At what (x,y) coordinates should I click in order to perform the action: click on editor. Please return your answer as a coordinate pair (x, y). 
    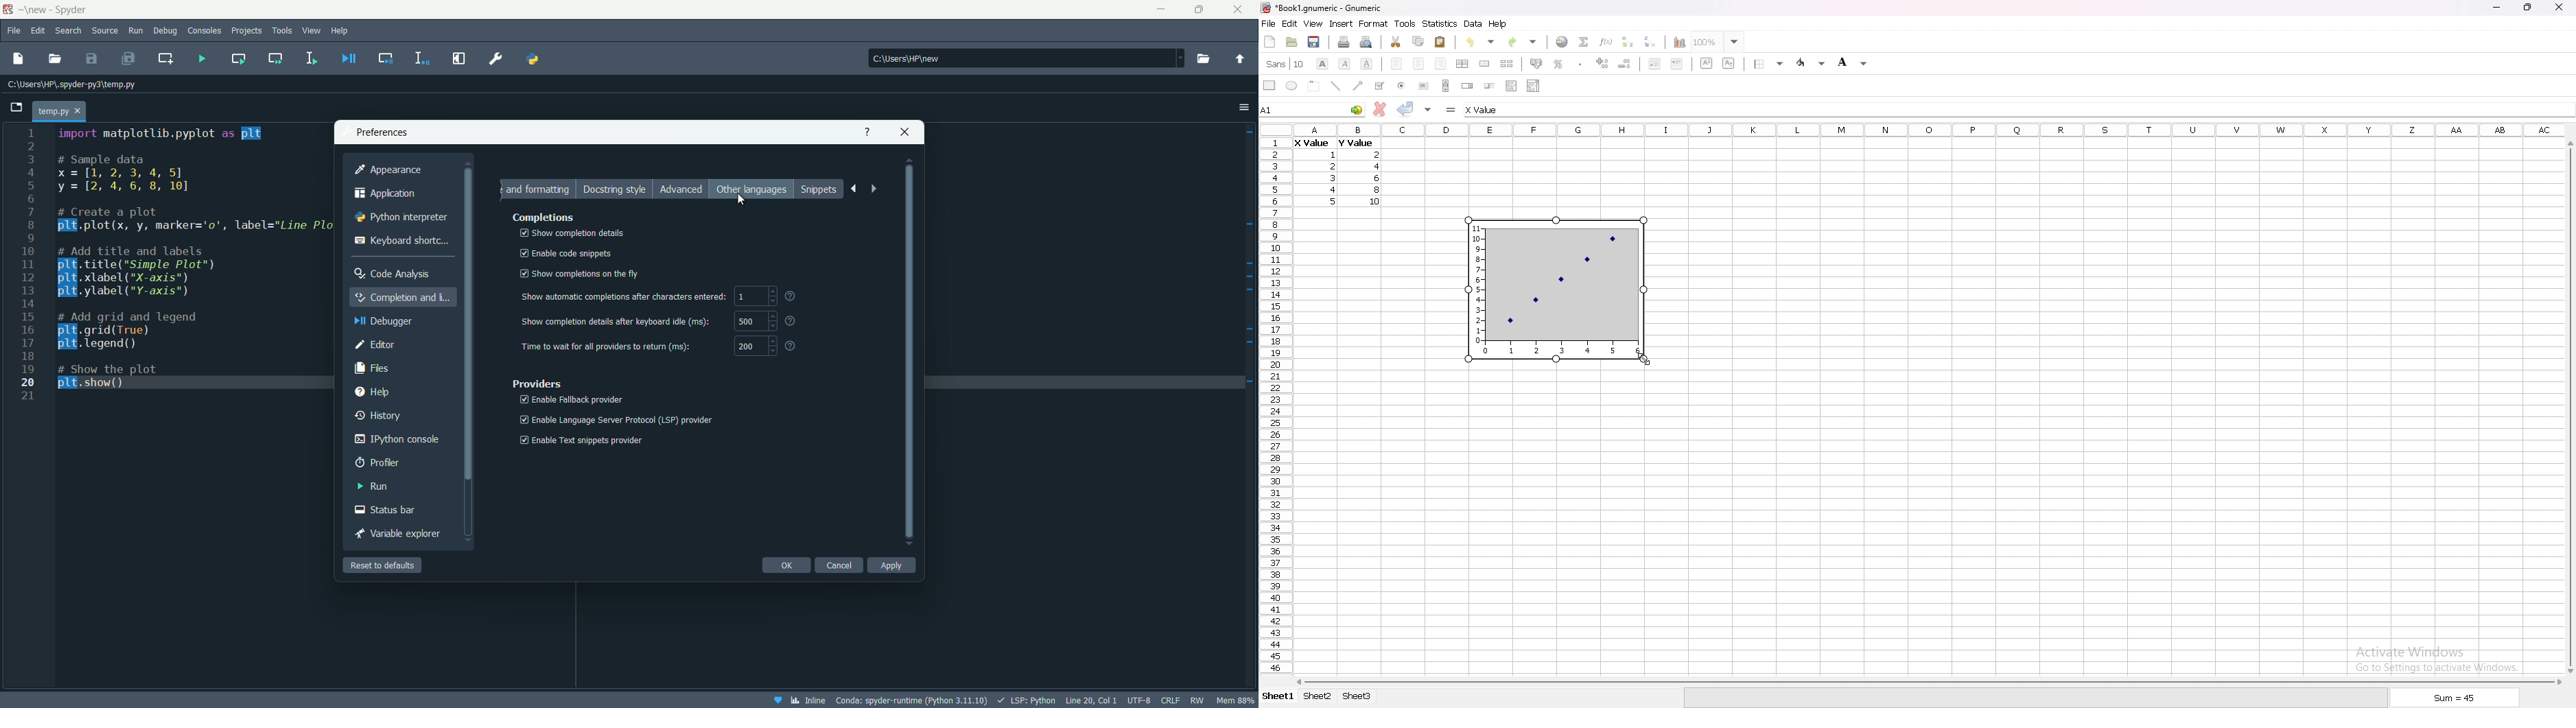
    Looking at the image, I should click on (375, 344).